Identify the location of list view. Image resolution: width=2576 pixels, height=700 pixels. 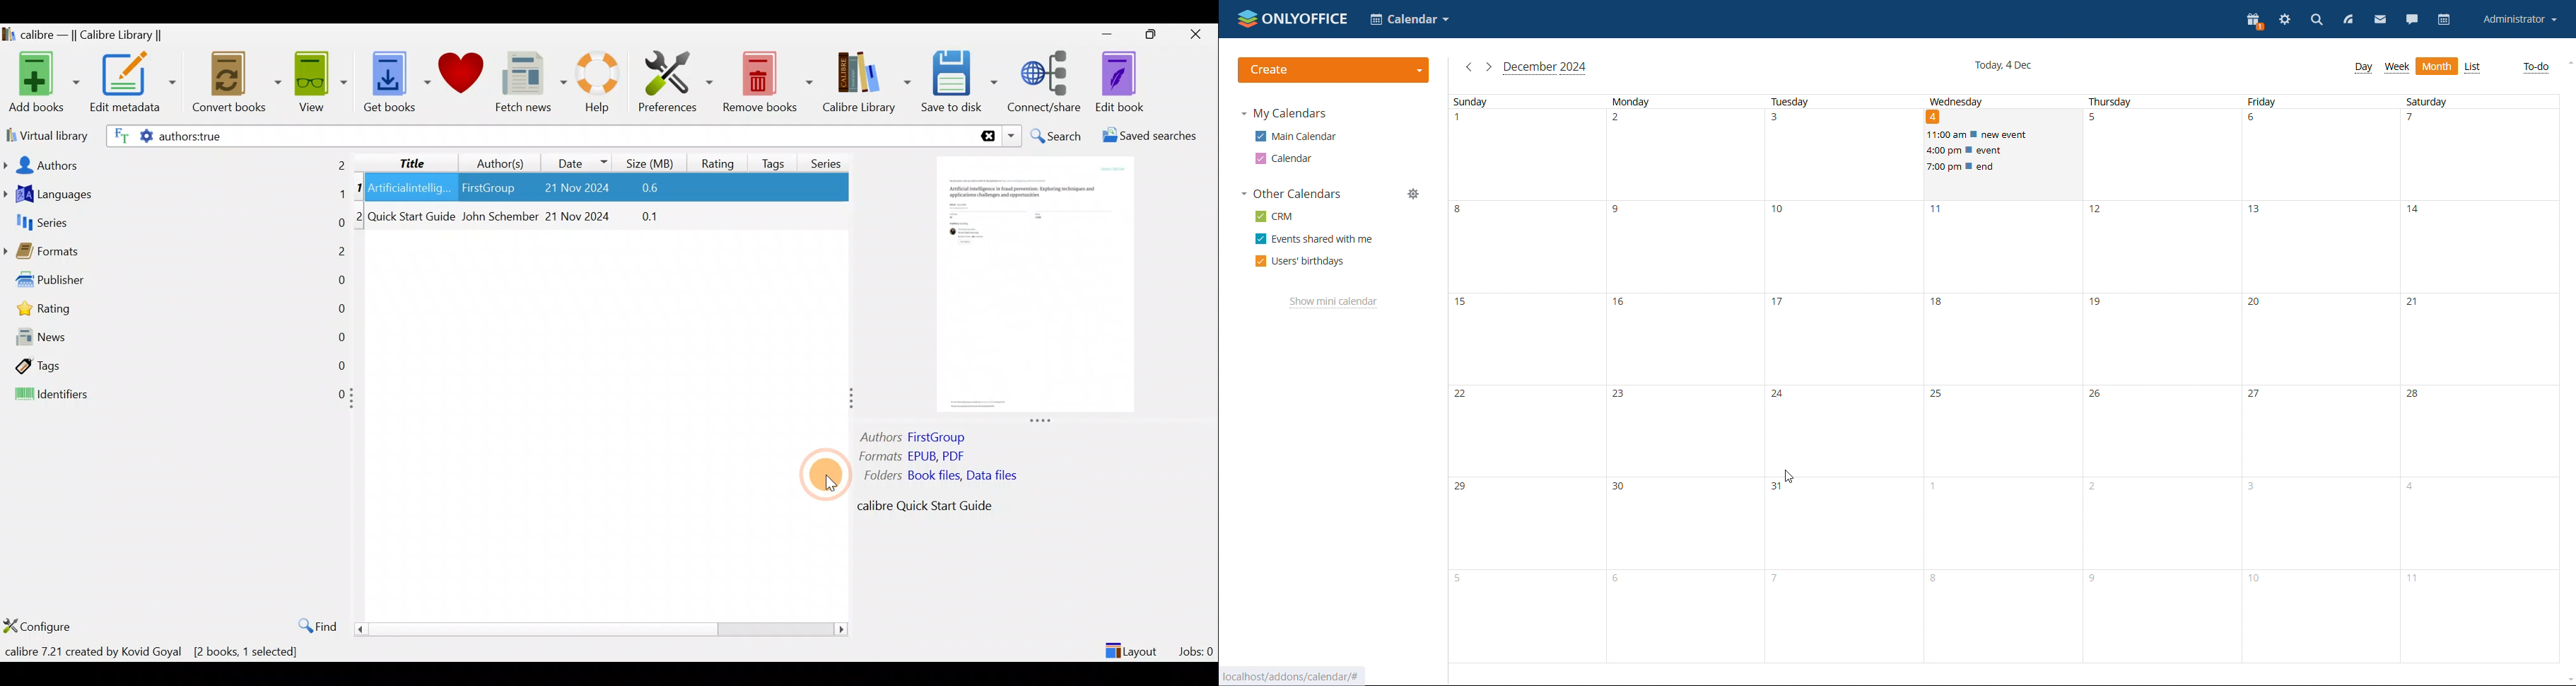
(2473, 68).